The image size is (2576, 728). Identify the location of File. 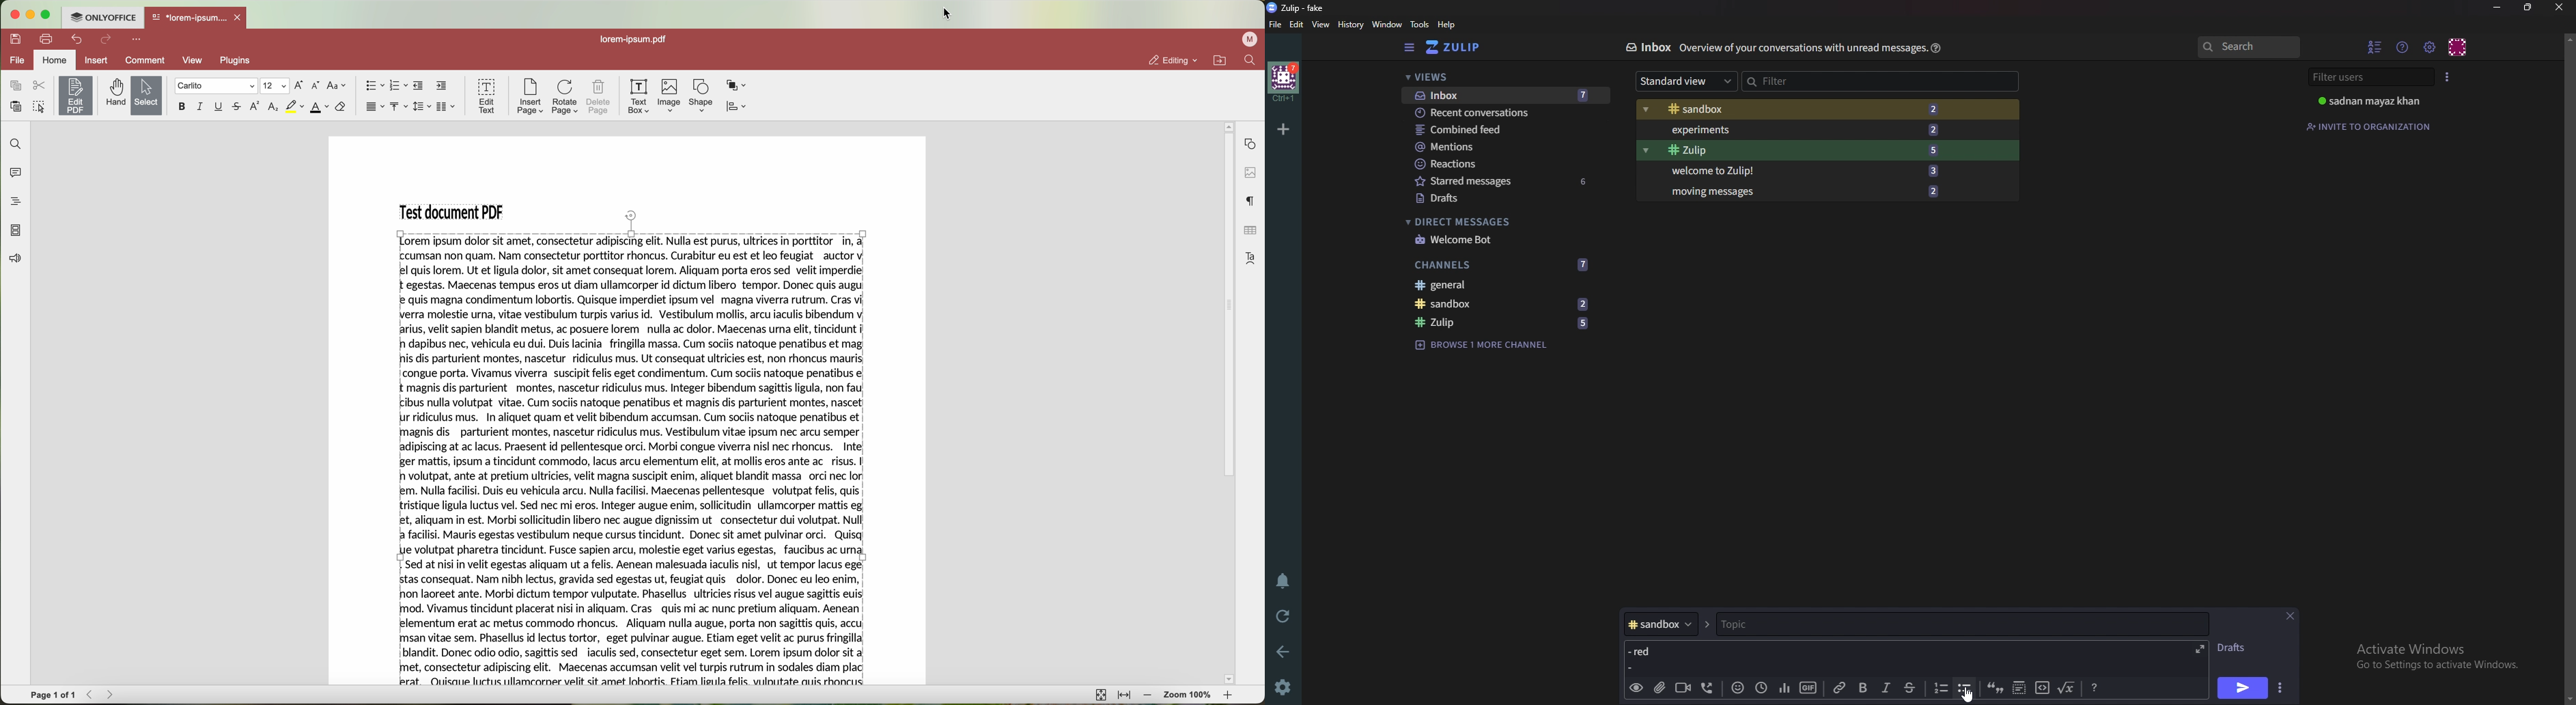
(1276, 24).